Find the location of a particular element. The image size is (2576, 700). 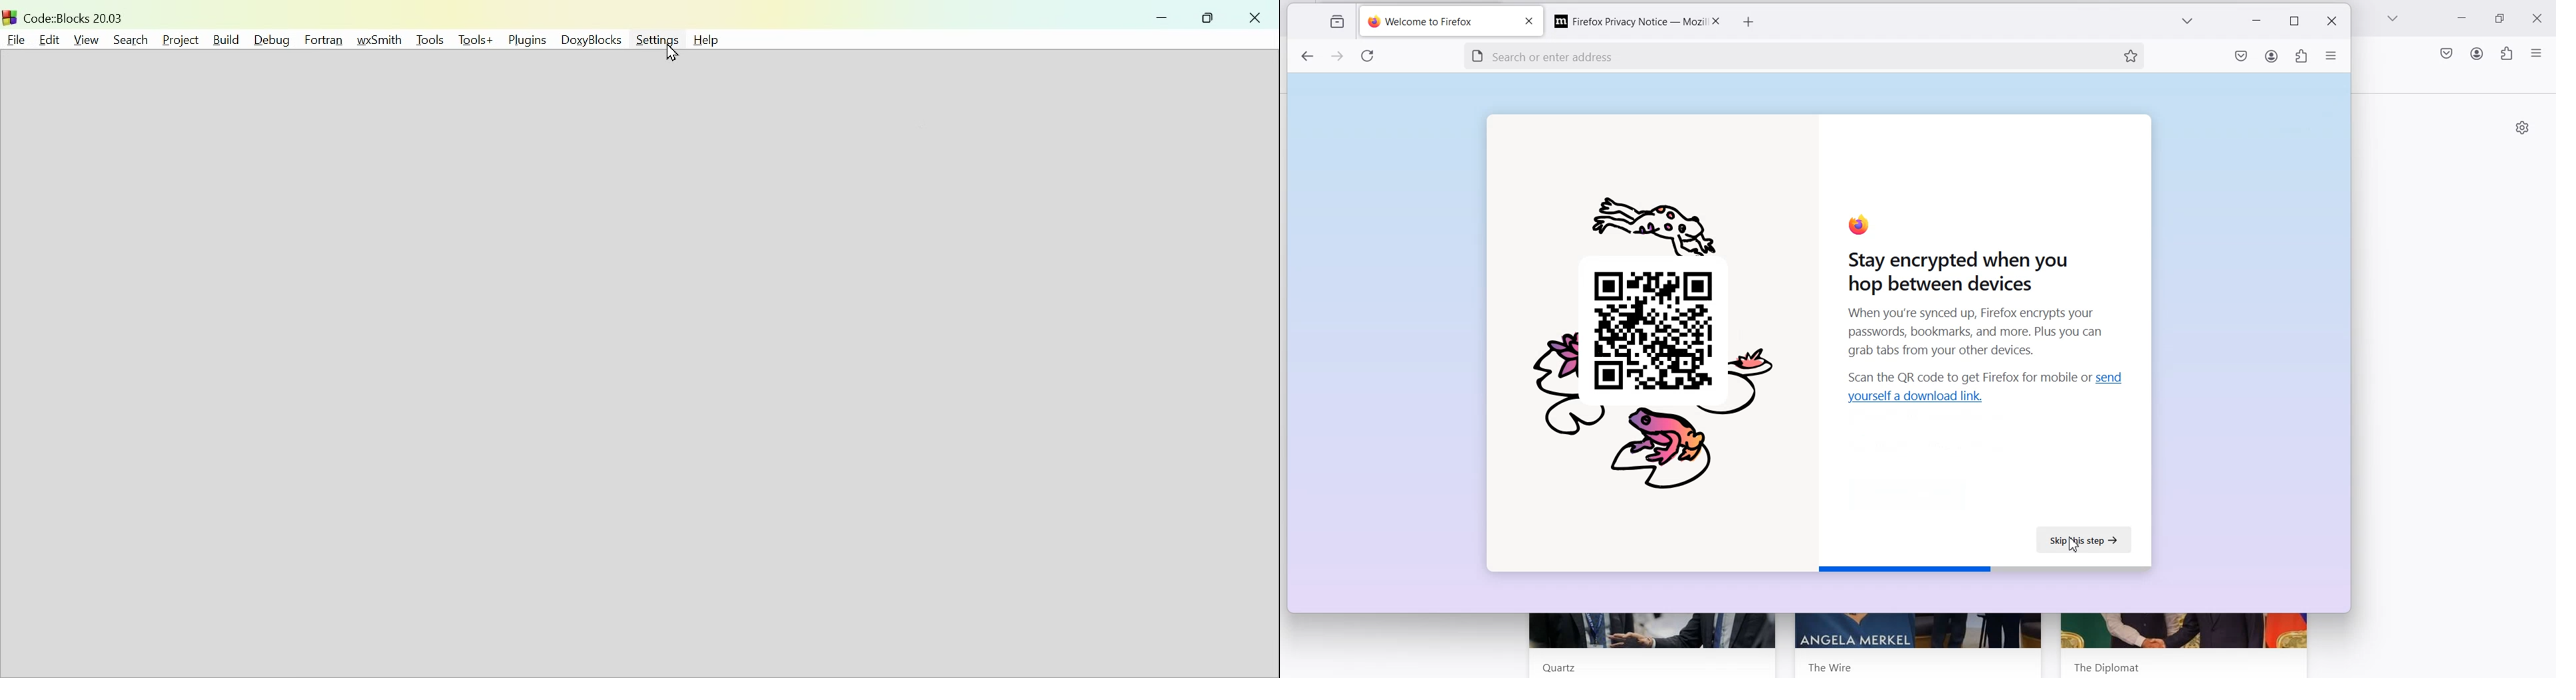

Extensions is located at coordinates (2506, 54).